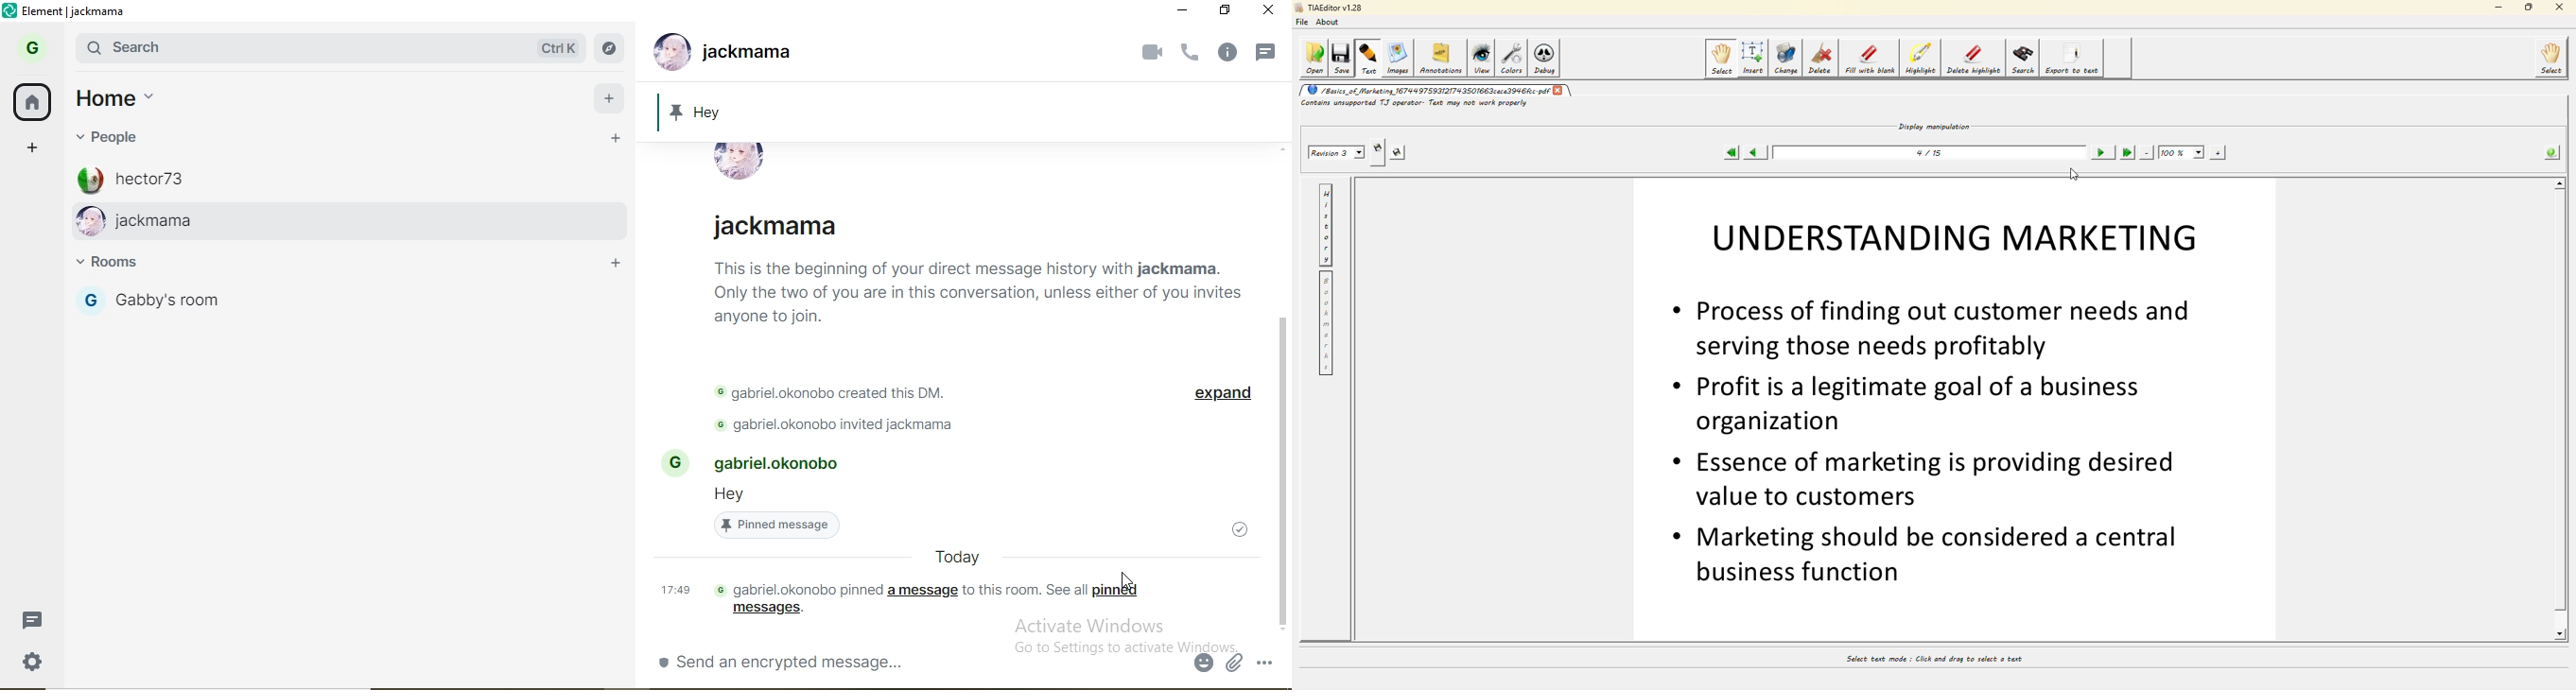 The height and width of the screenshot is (700, 2576). Describe the element at coordinates (617, 140) in the screenshot. I see `add people` at that location.